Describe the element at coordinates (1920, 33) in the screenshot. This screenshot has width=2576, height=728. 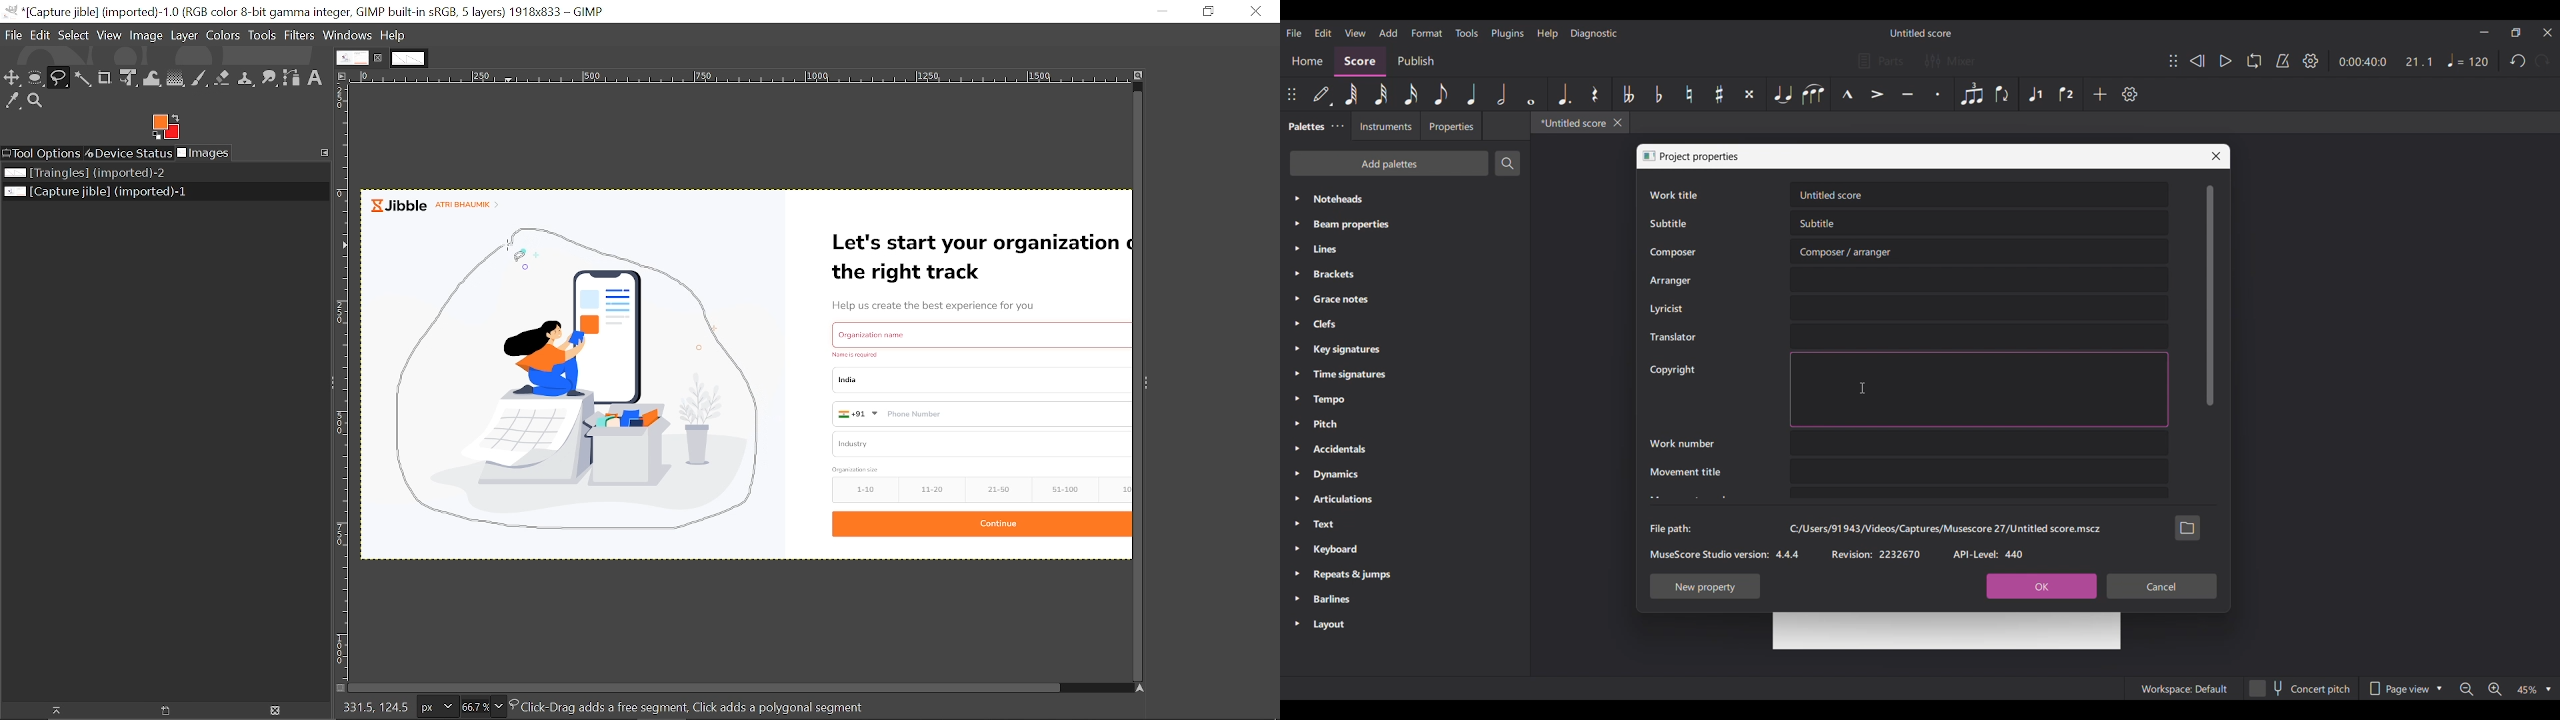
I see `Untitled score` at that location.